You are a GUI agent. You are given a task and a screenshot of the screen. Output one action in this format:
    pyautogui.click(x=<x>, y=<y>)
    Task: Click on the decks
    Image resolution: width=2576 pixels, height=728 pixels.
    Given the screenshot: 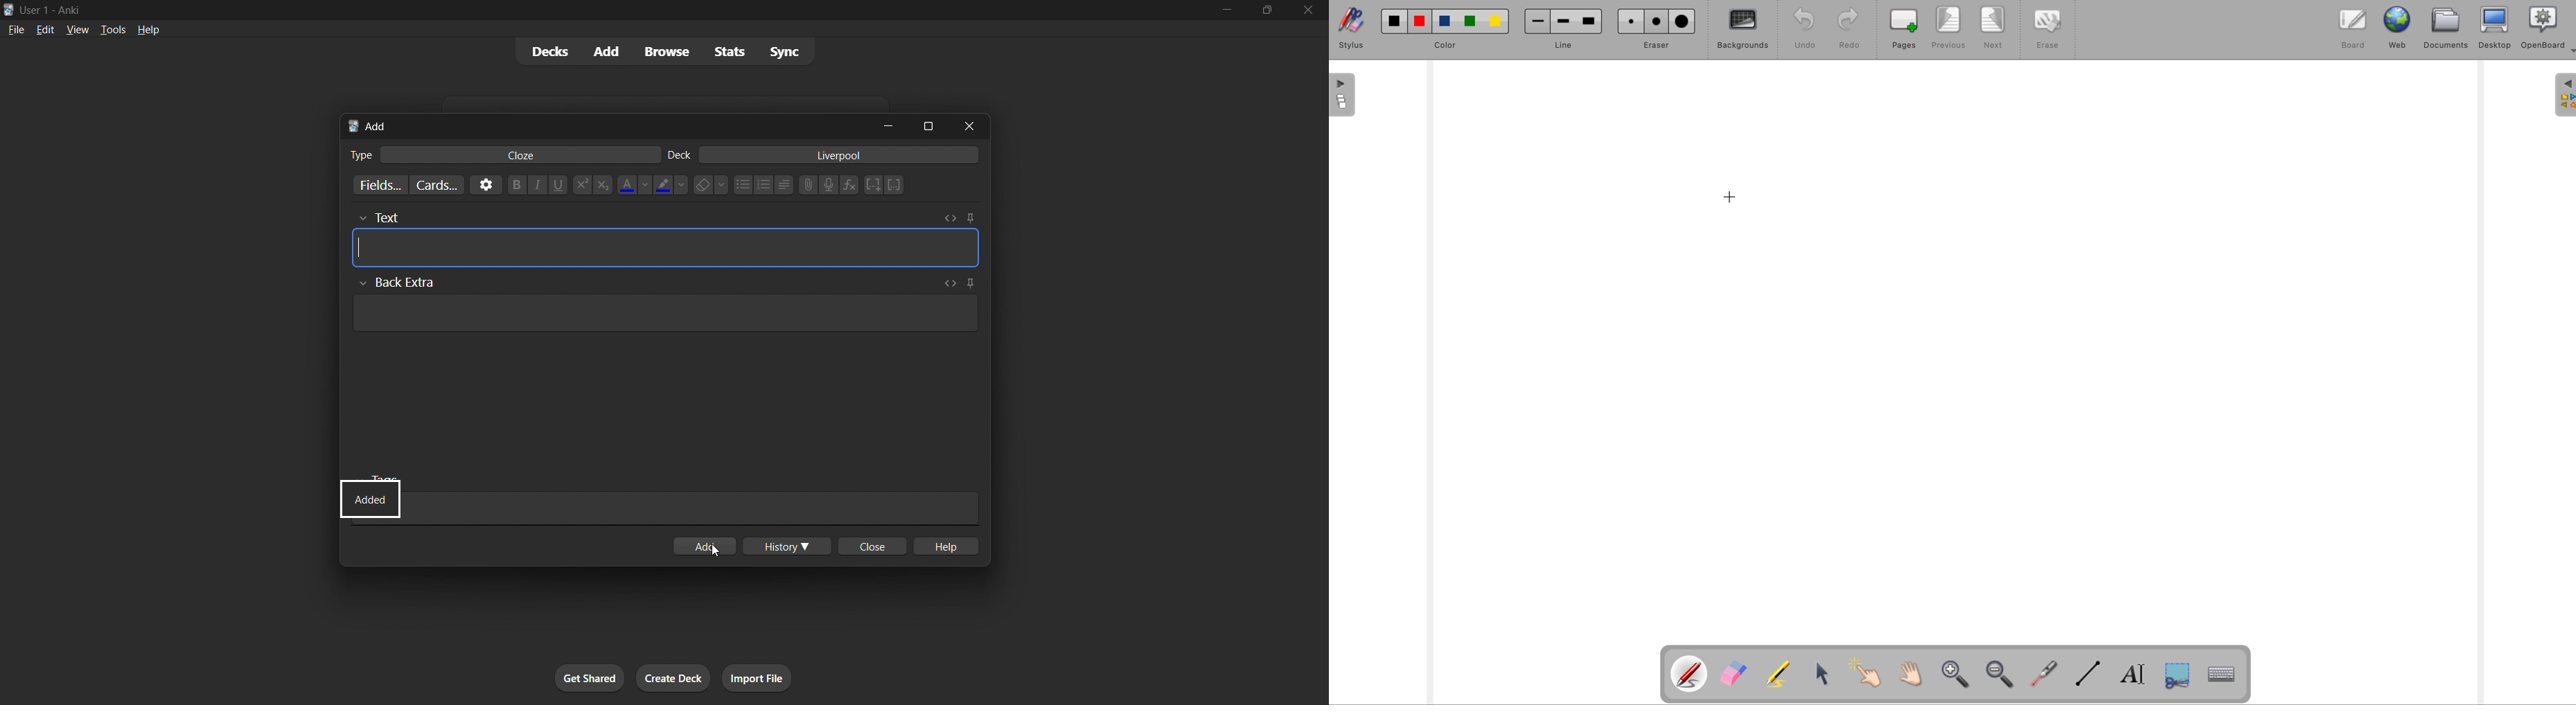 What is the action you would take?
    pyautogui.click(x=547, y=51)
    